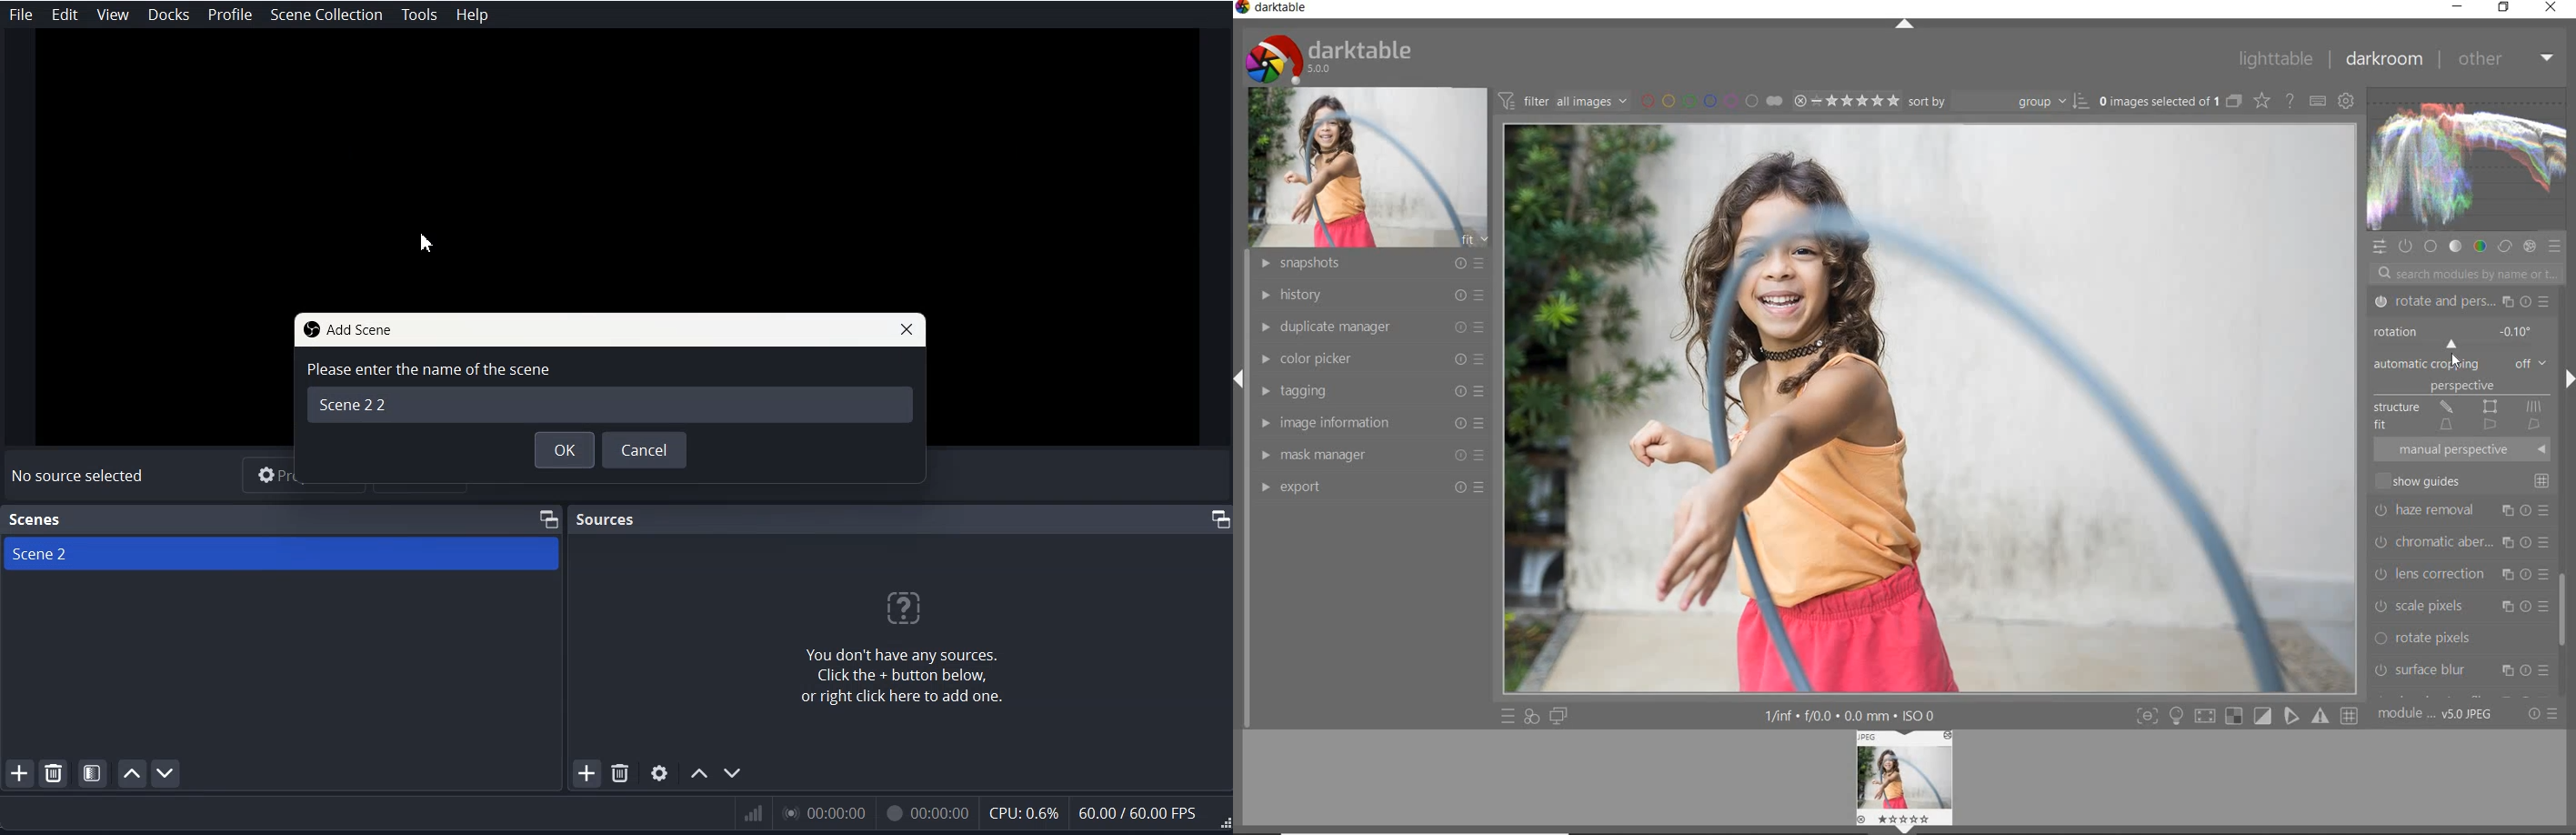 The width and height of the screenshot is (2576, 840). What do you see at coordinates (659, 772) in the screenshot?
I see `Open Source Settings` at bounding box center [659, 772].